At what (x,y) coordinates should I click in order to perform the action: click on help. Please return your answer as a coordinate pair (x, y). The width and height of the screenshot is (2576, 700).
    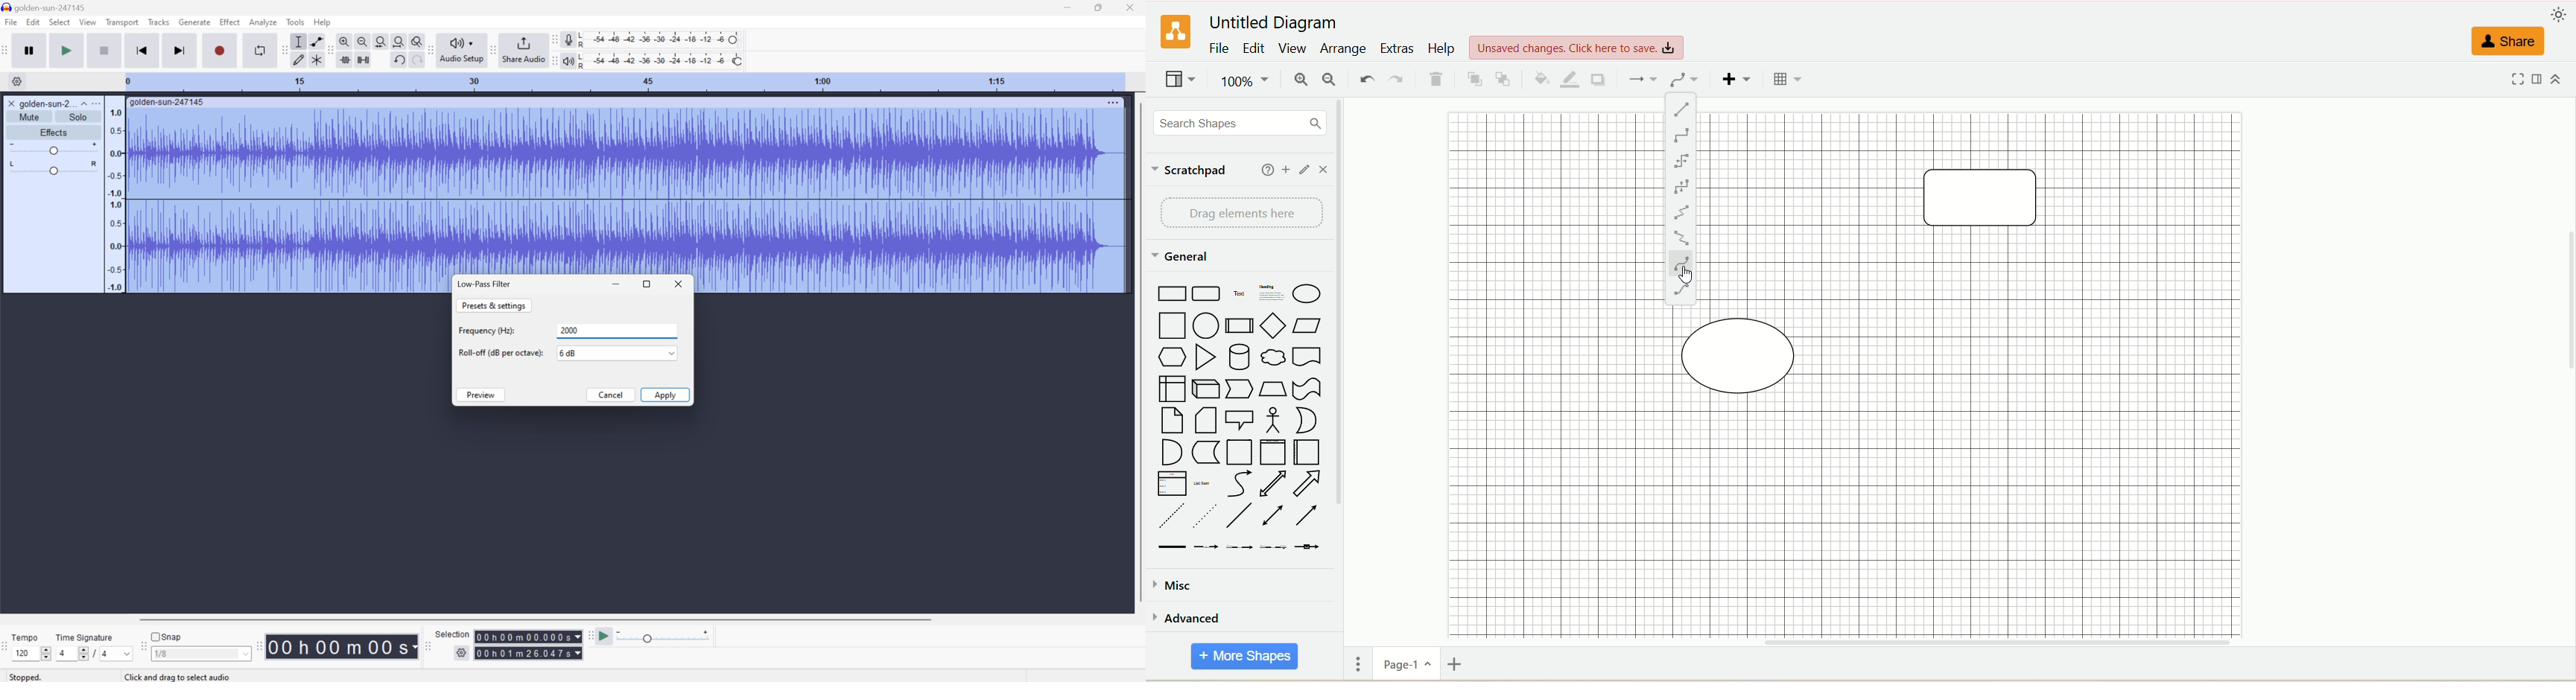
    Looking at the image, I should click on (1442, 48).